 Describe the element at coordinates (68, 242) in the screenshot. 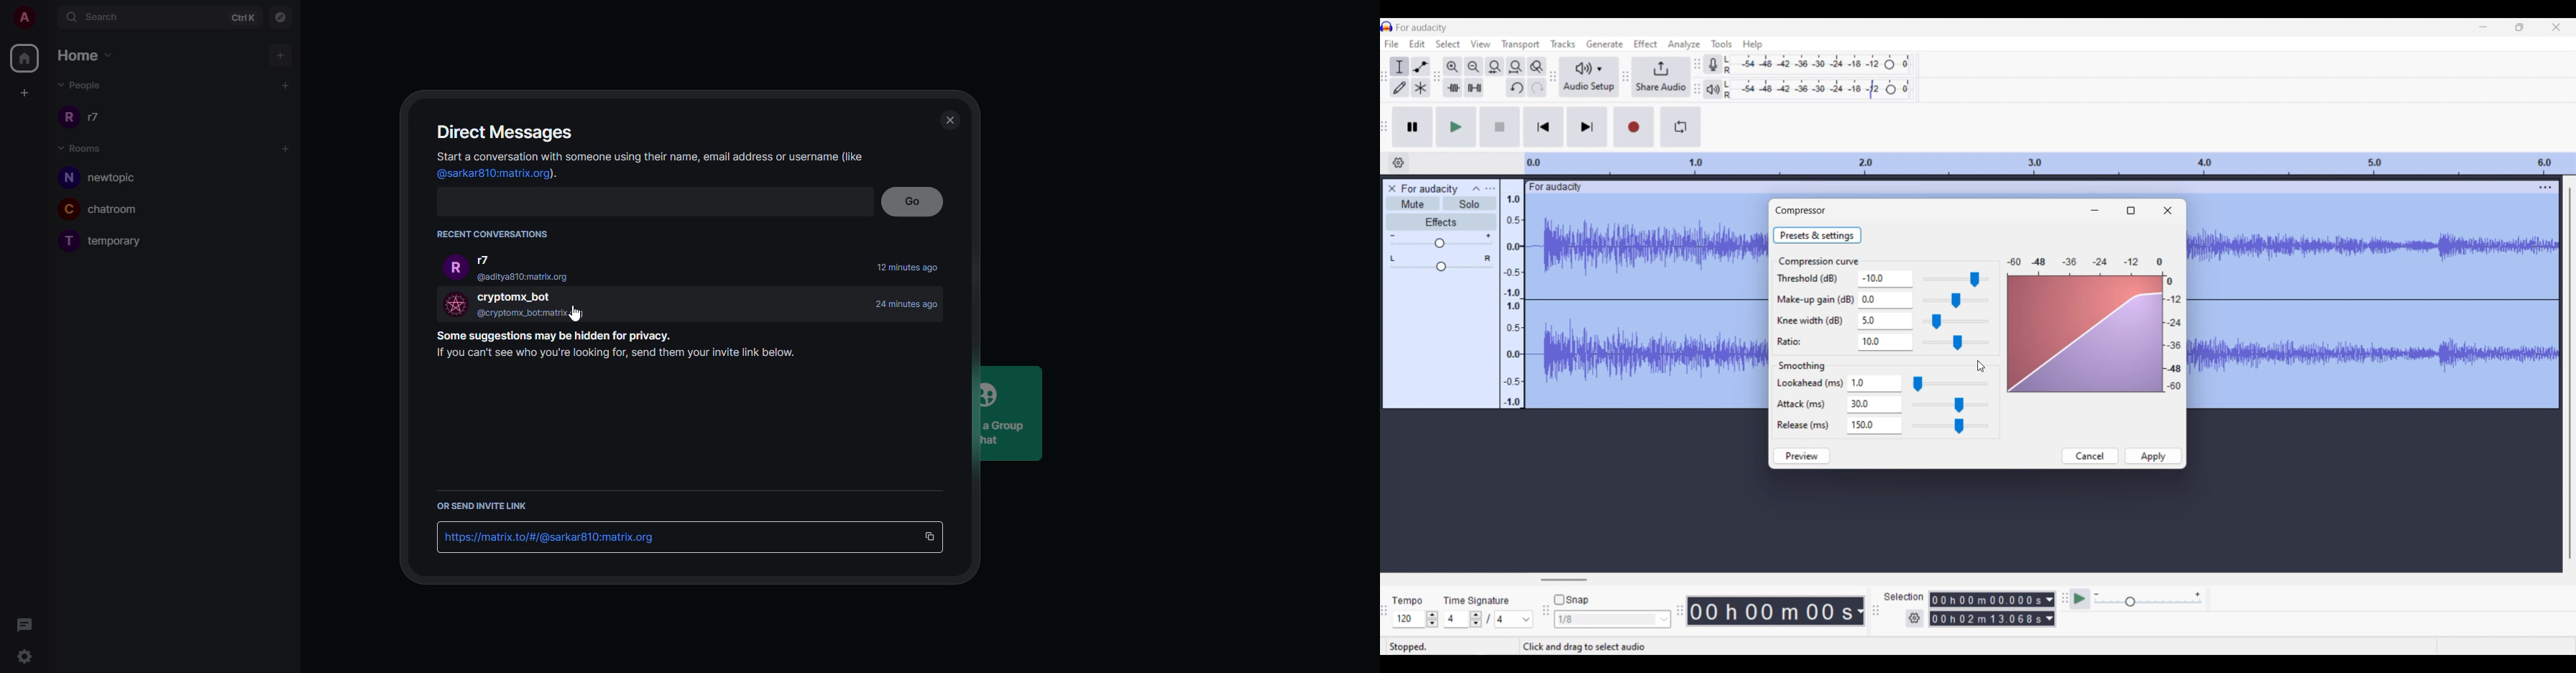

I see `T` at that location.